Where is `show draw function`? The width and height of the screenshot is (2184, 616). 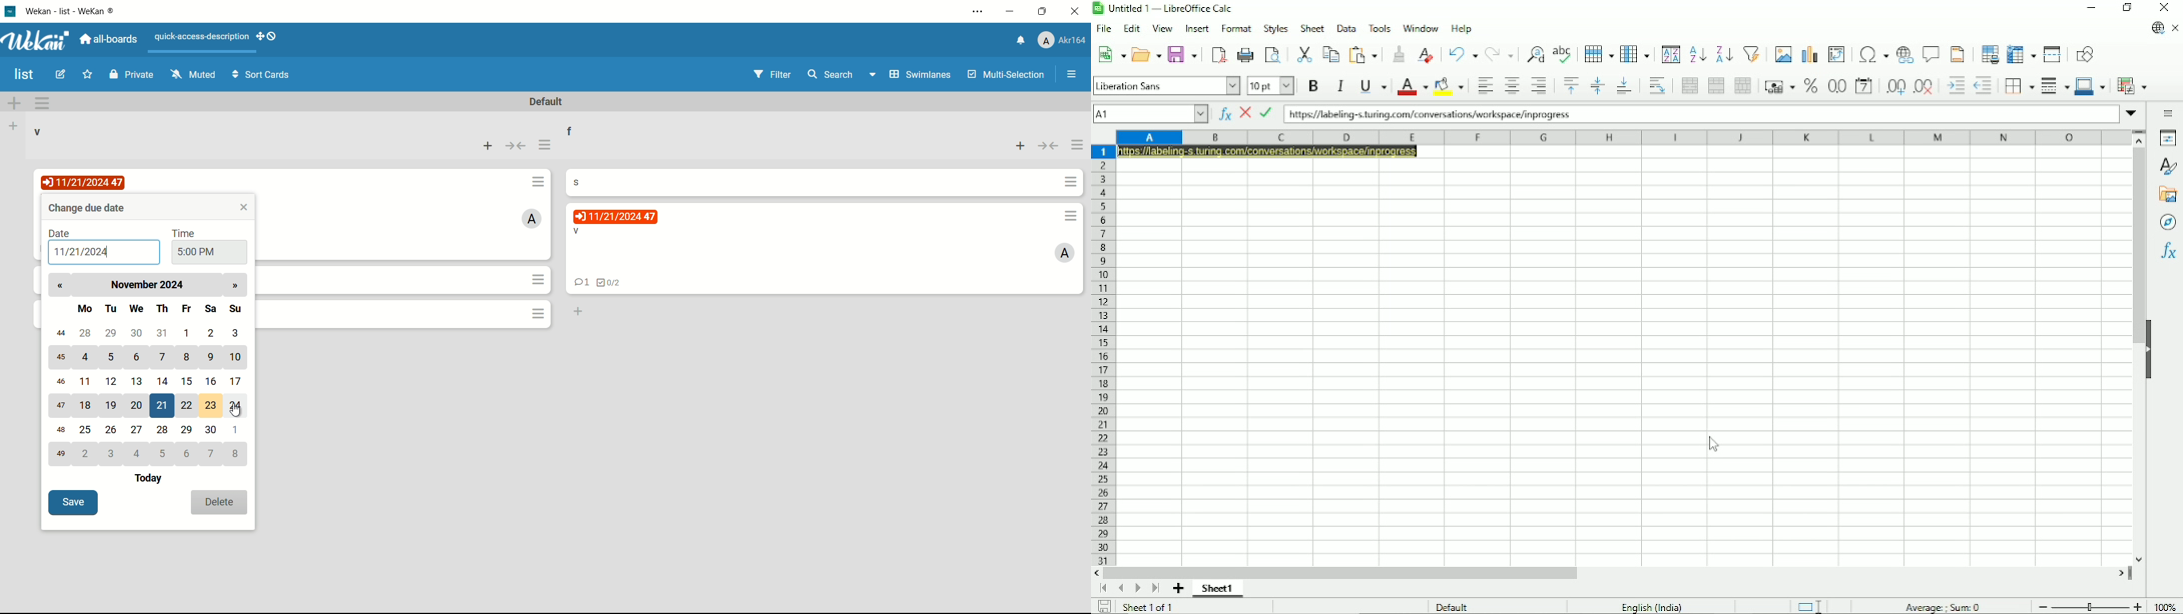 show draw function is located at coordinates (2084, 53).